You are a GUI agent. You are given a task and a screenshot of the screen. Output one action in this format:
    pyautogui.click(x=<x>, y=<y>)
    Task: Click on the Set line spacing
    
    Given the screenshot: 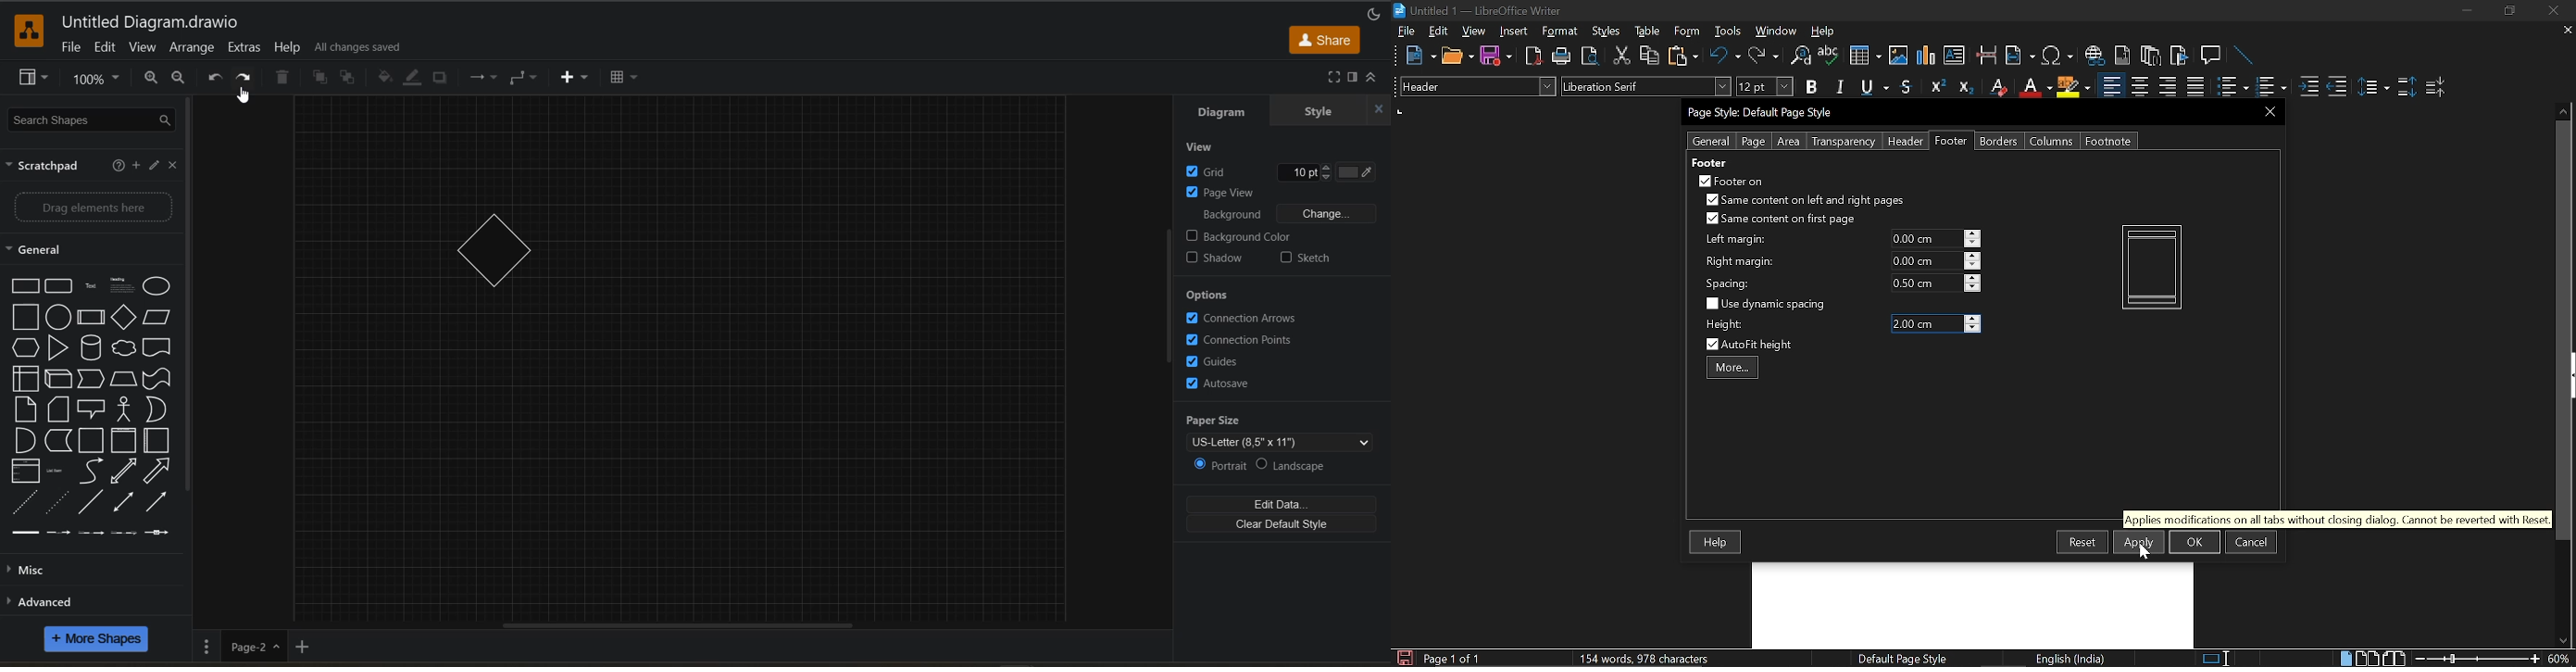 What is the action you would take?
    pyautogui.click(x=2372, y=87)
    